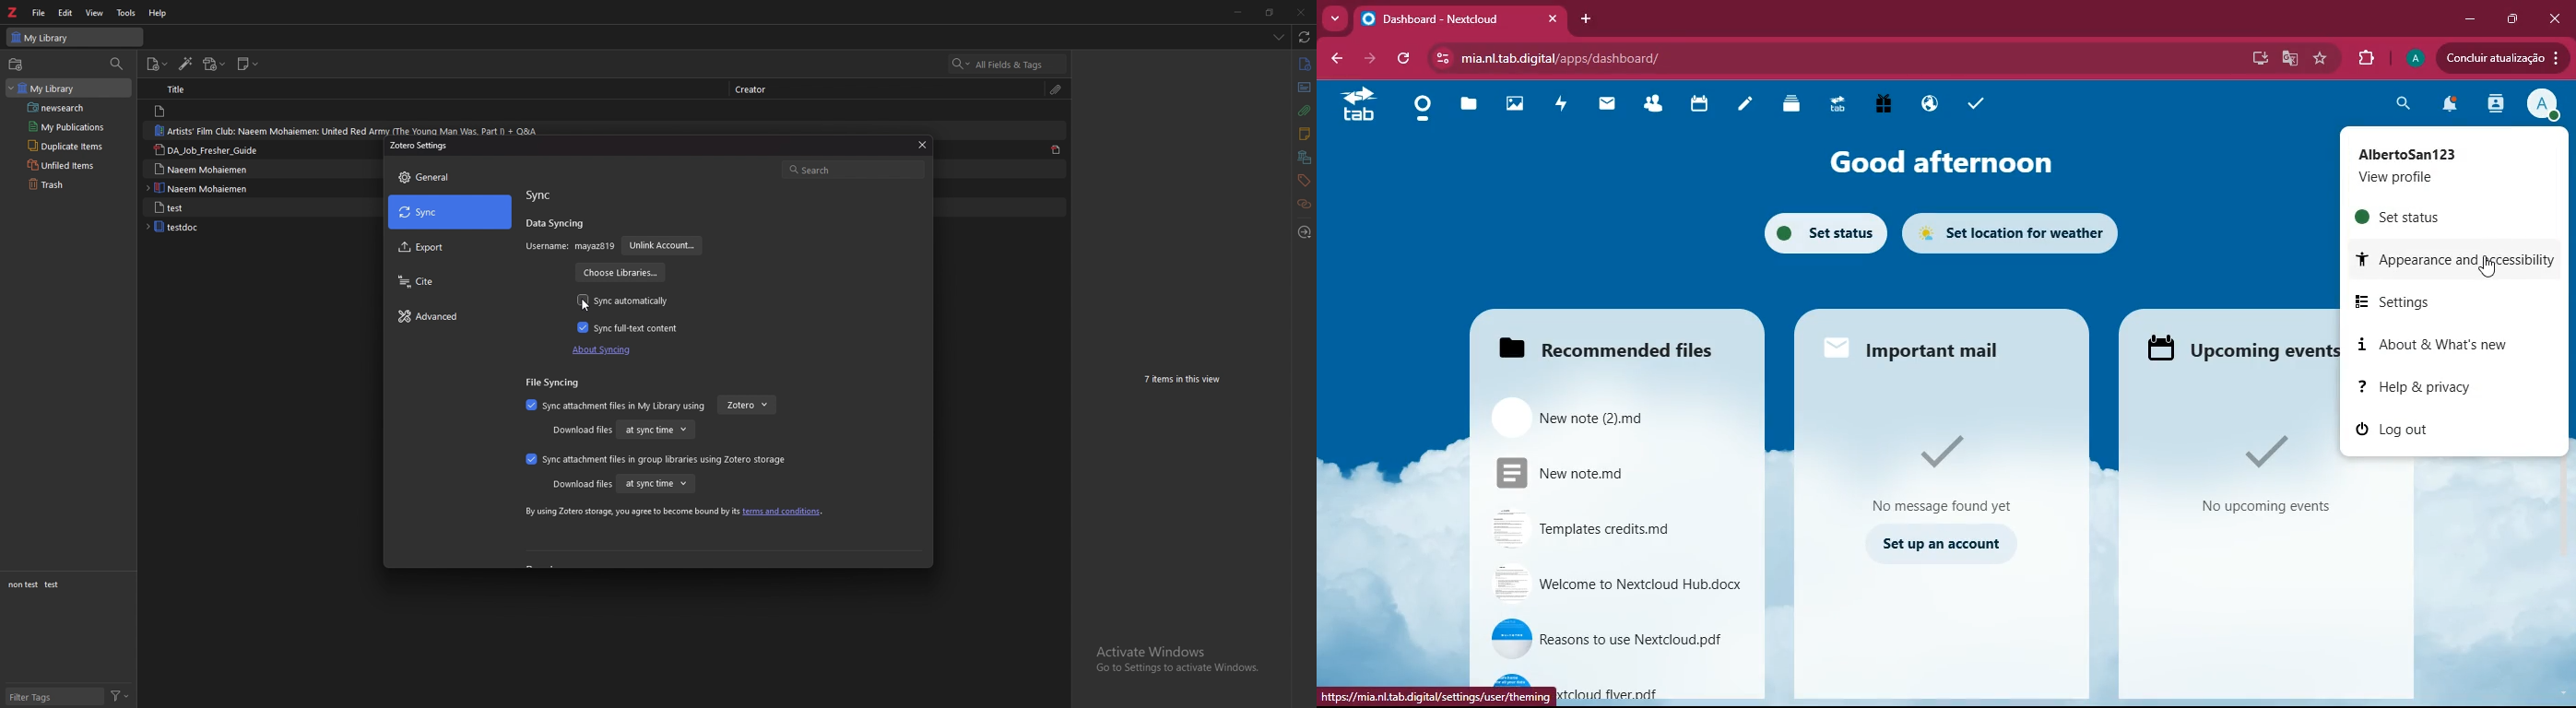 Image resolution: width=2576 pixels, height=728 pixels. What do you see at coordinates (1461, 19) in the screenshot?
I see `Dashboard - Nextcloud` at bounding box center [1461, 19].